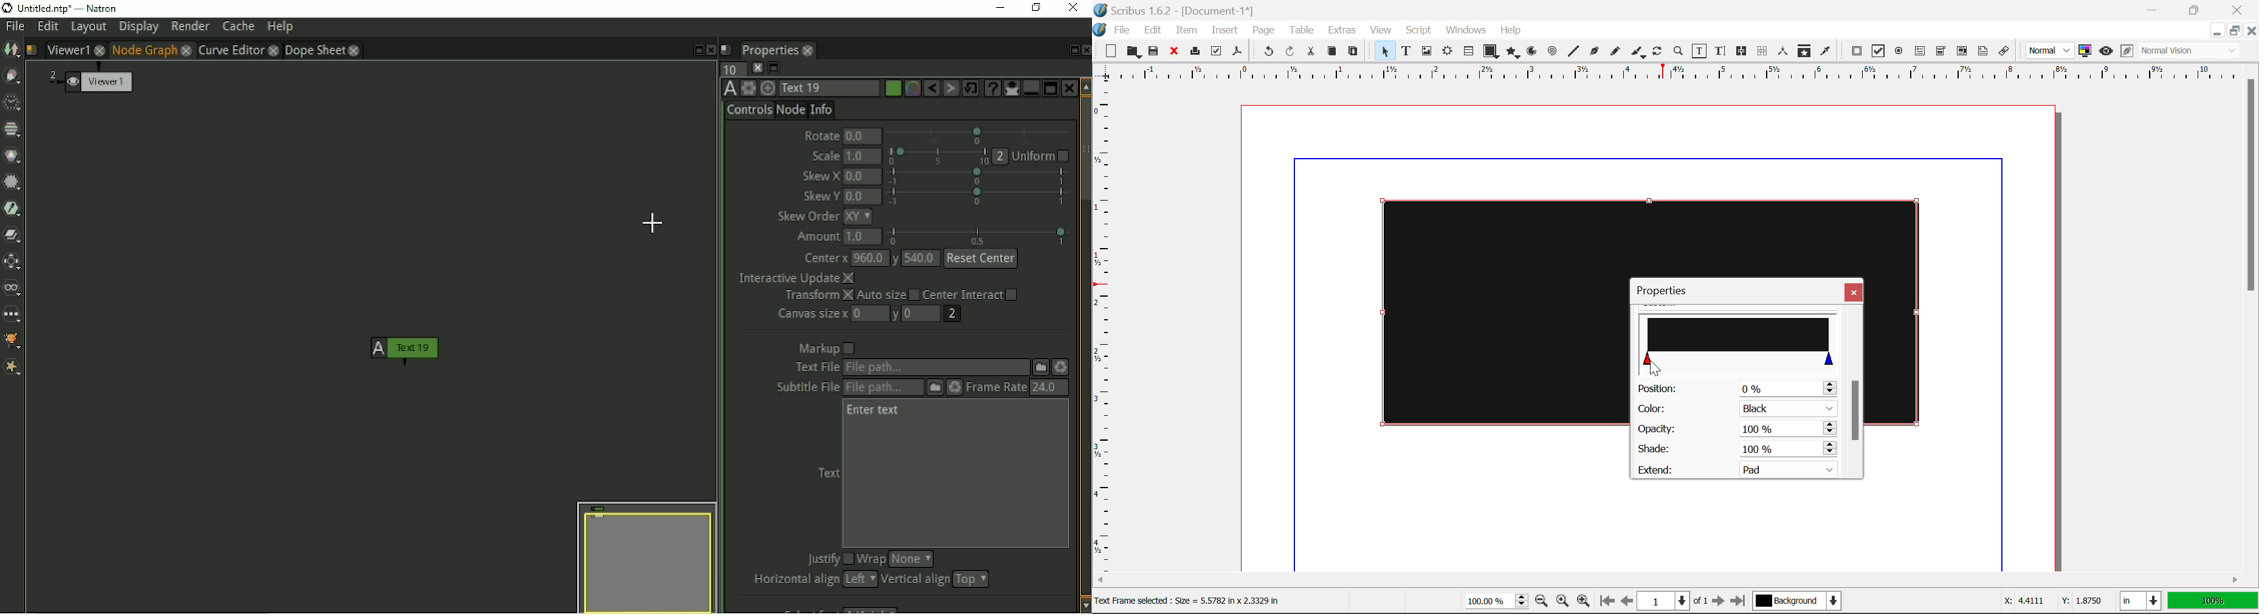  I want to click on Windows, so click(1465, 30).